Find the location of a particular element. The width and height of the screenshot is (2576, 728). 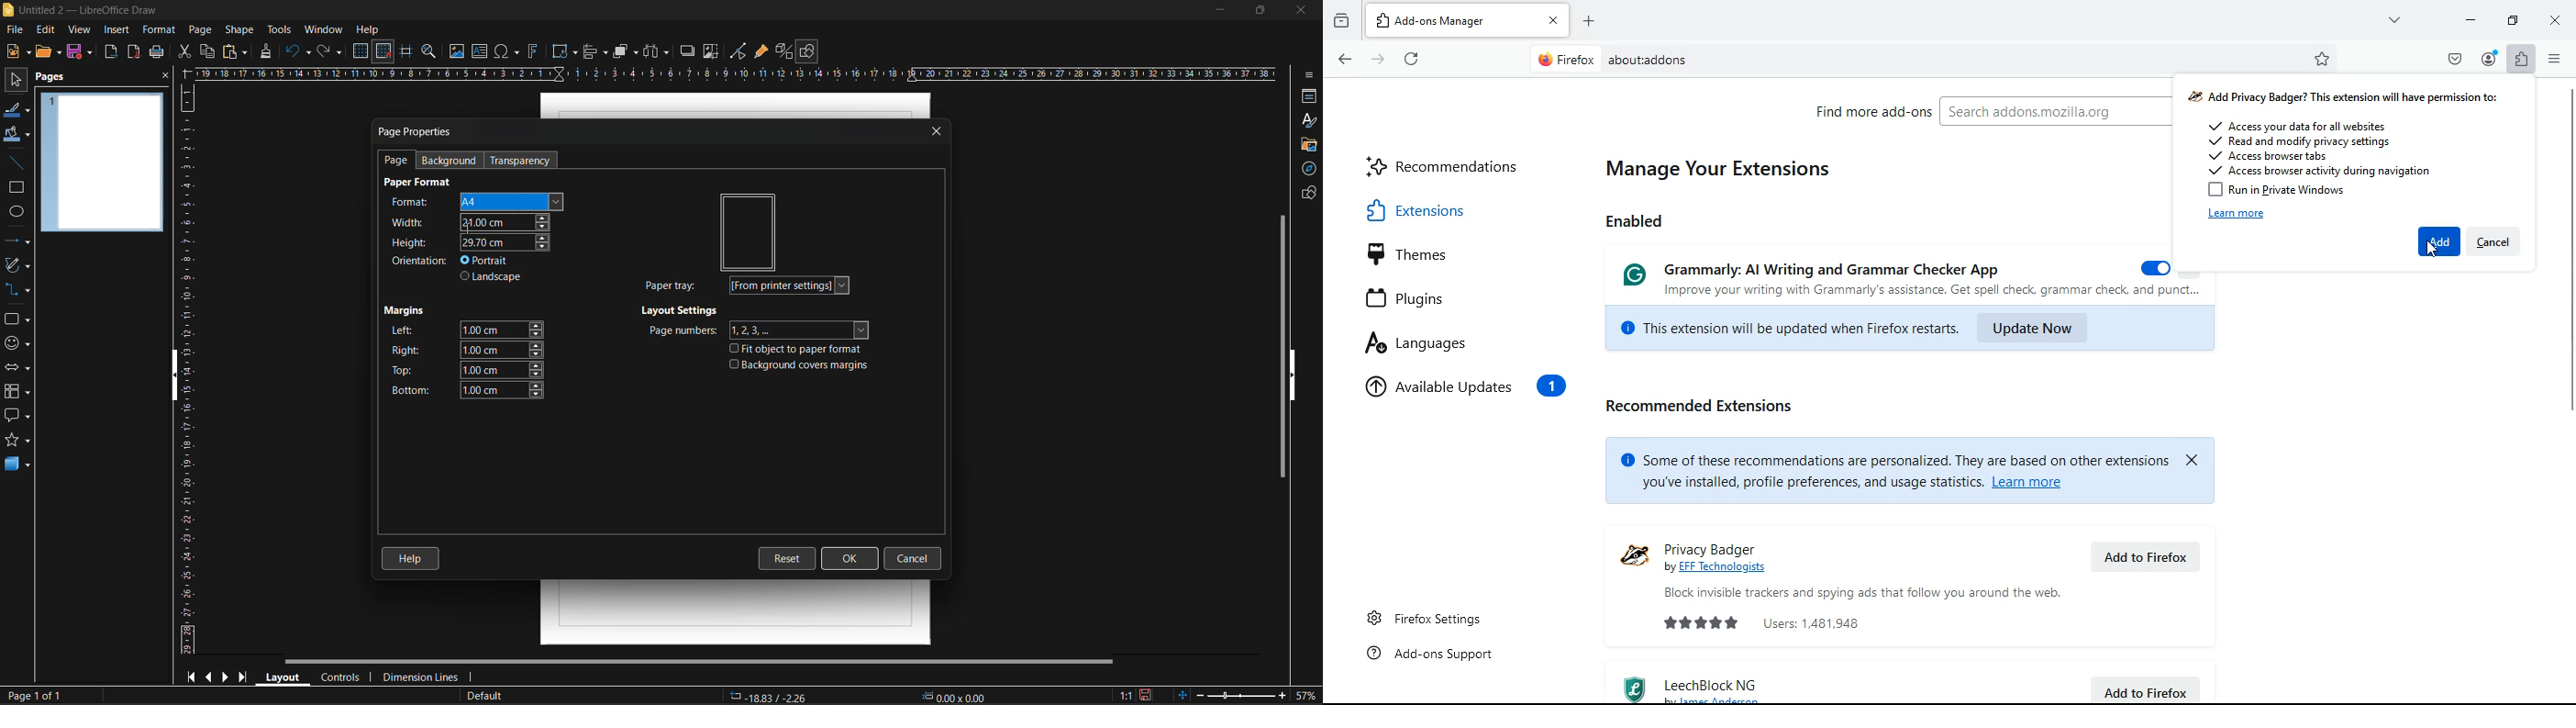

align objects is located at coordinates (596, 53).